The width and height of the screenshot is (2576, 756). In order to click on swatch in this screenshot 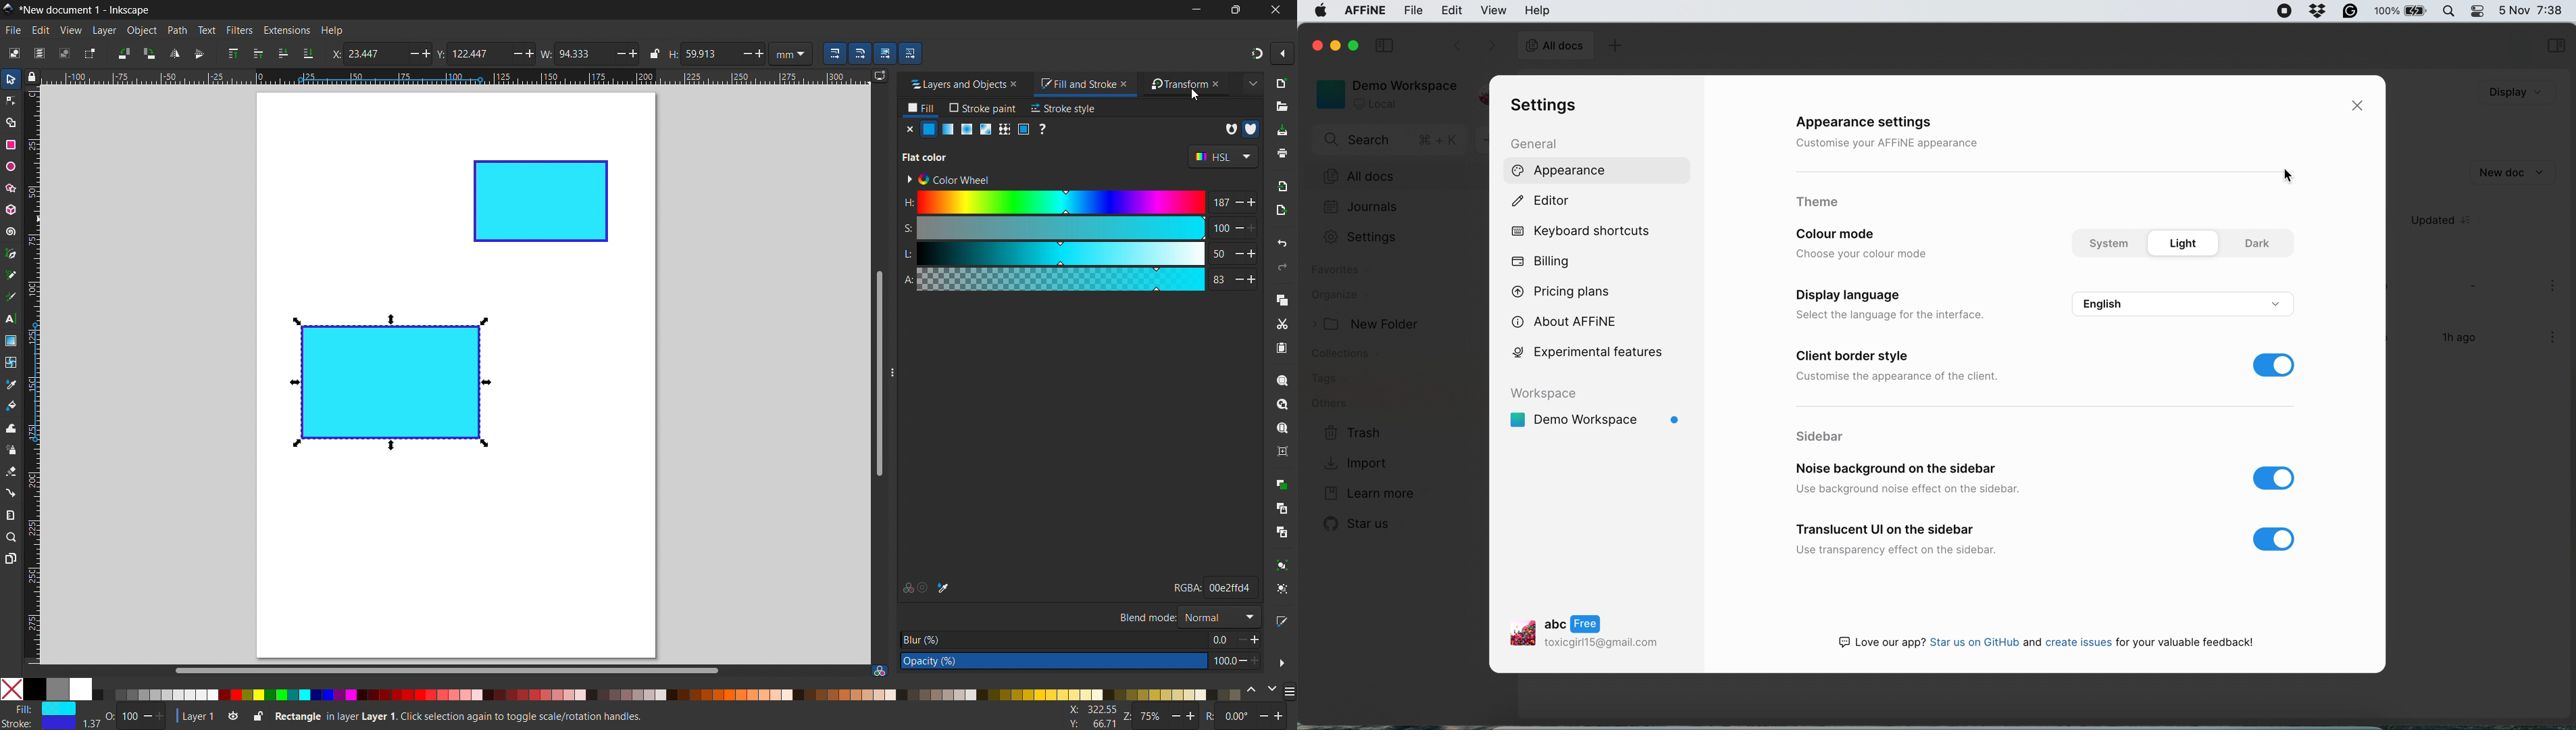, I will do `click(1024, 129)`.